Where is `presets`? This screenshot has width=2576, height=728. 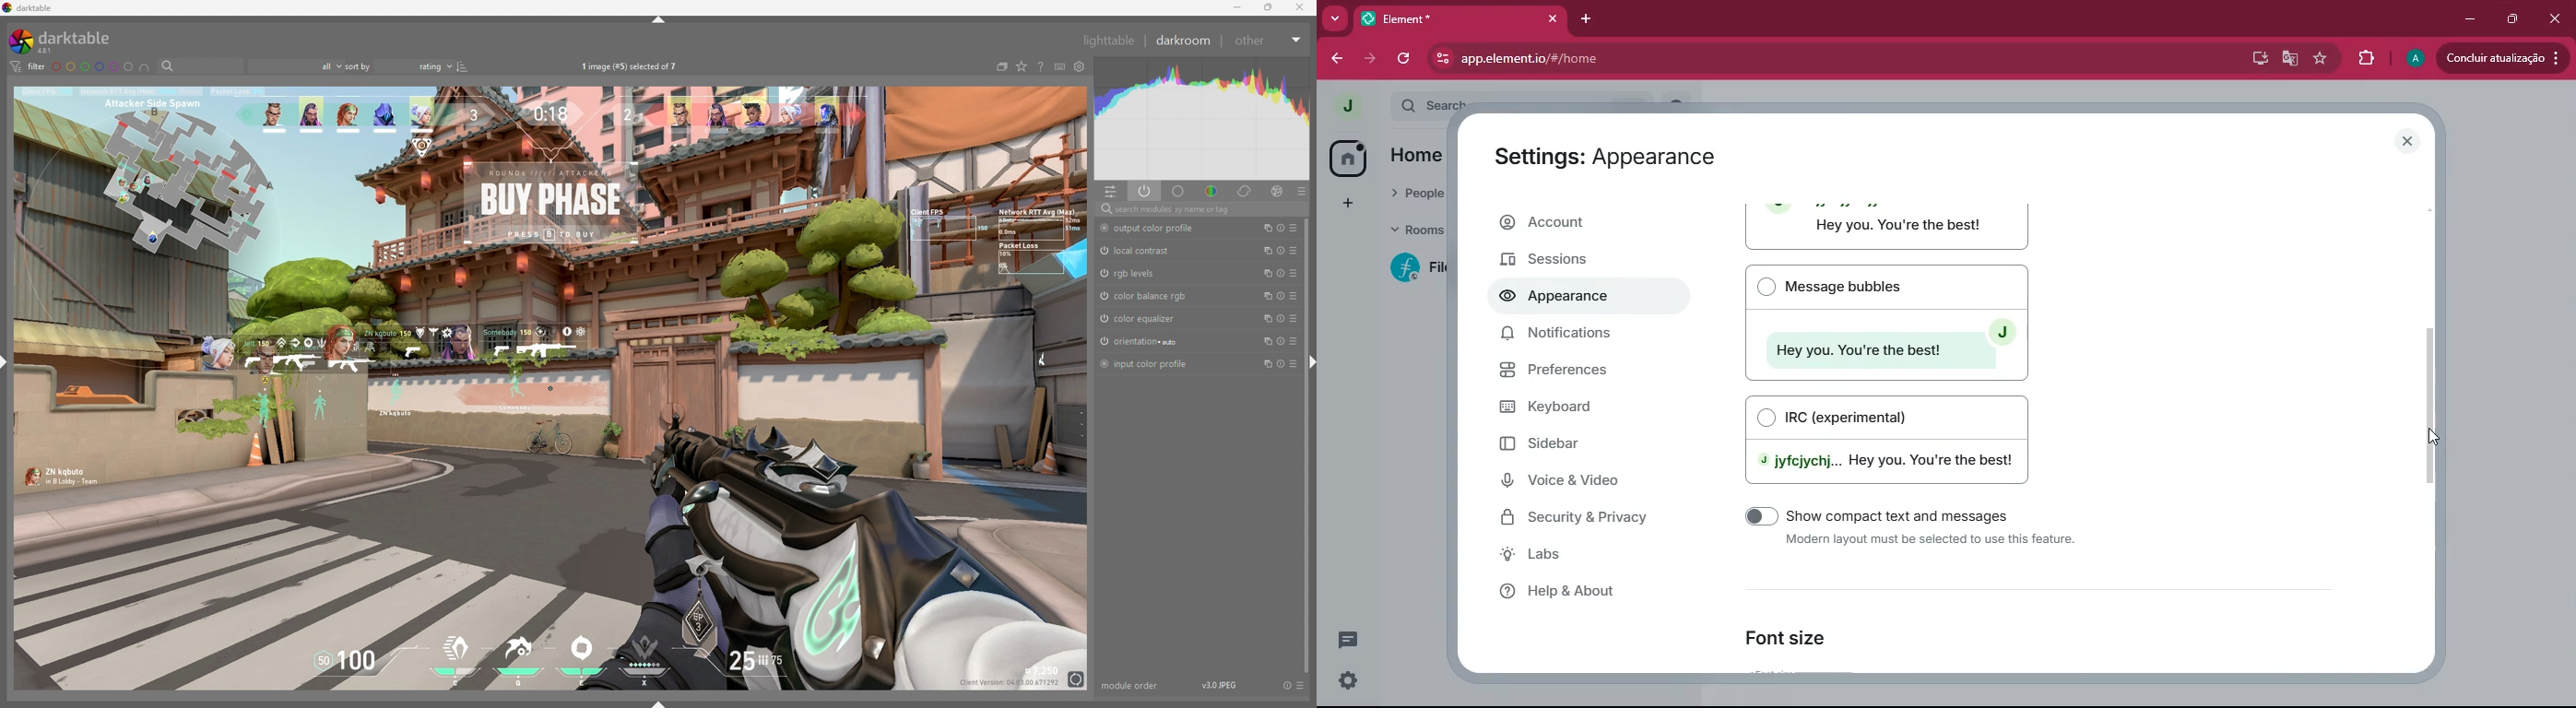 presets is located at coordinates (1294, 228).